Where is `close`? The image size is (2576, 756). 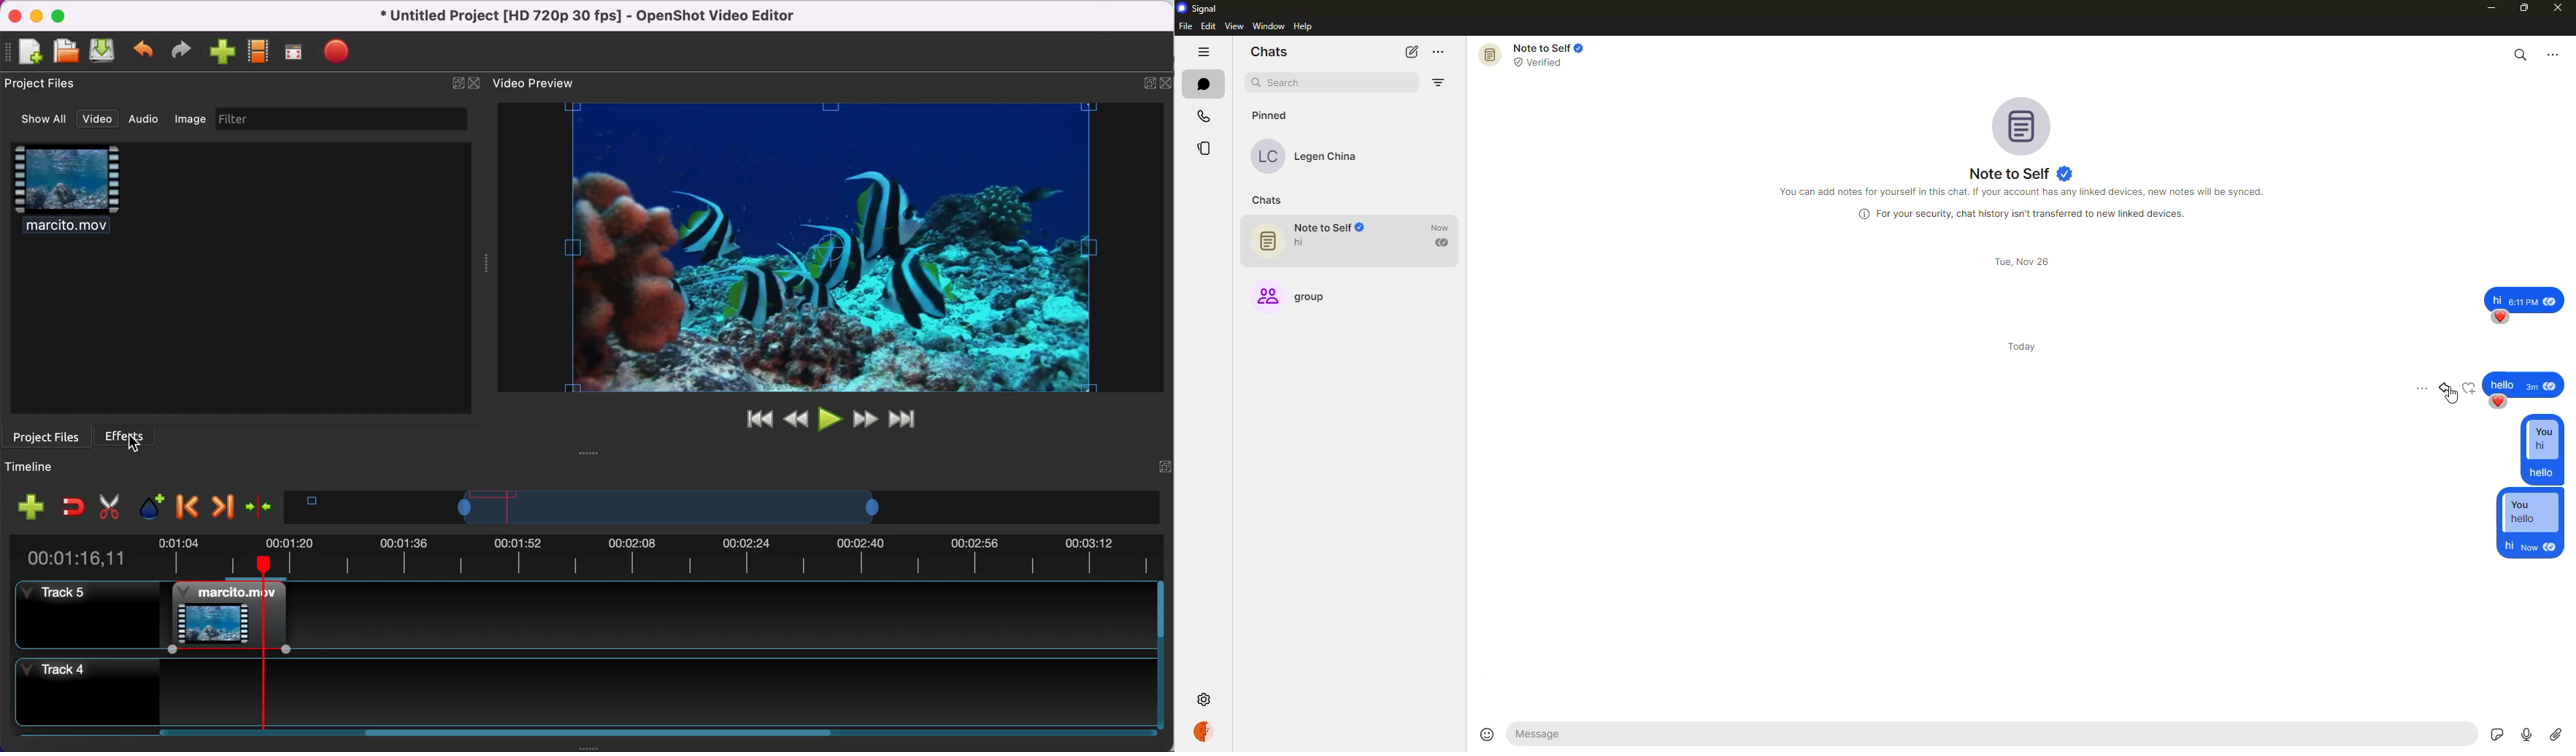
close is located at coordinates (475, 82).